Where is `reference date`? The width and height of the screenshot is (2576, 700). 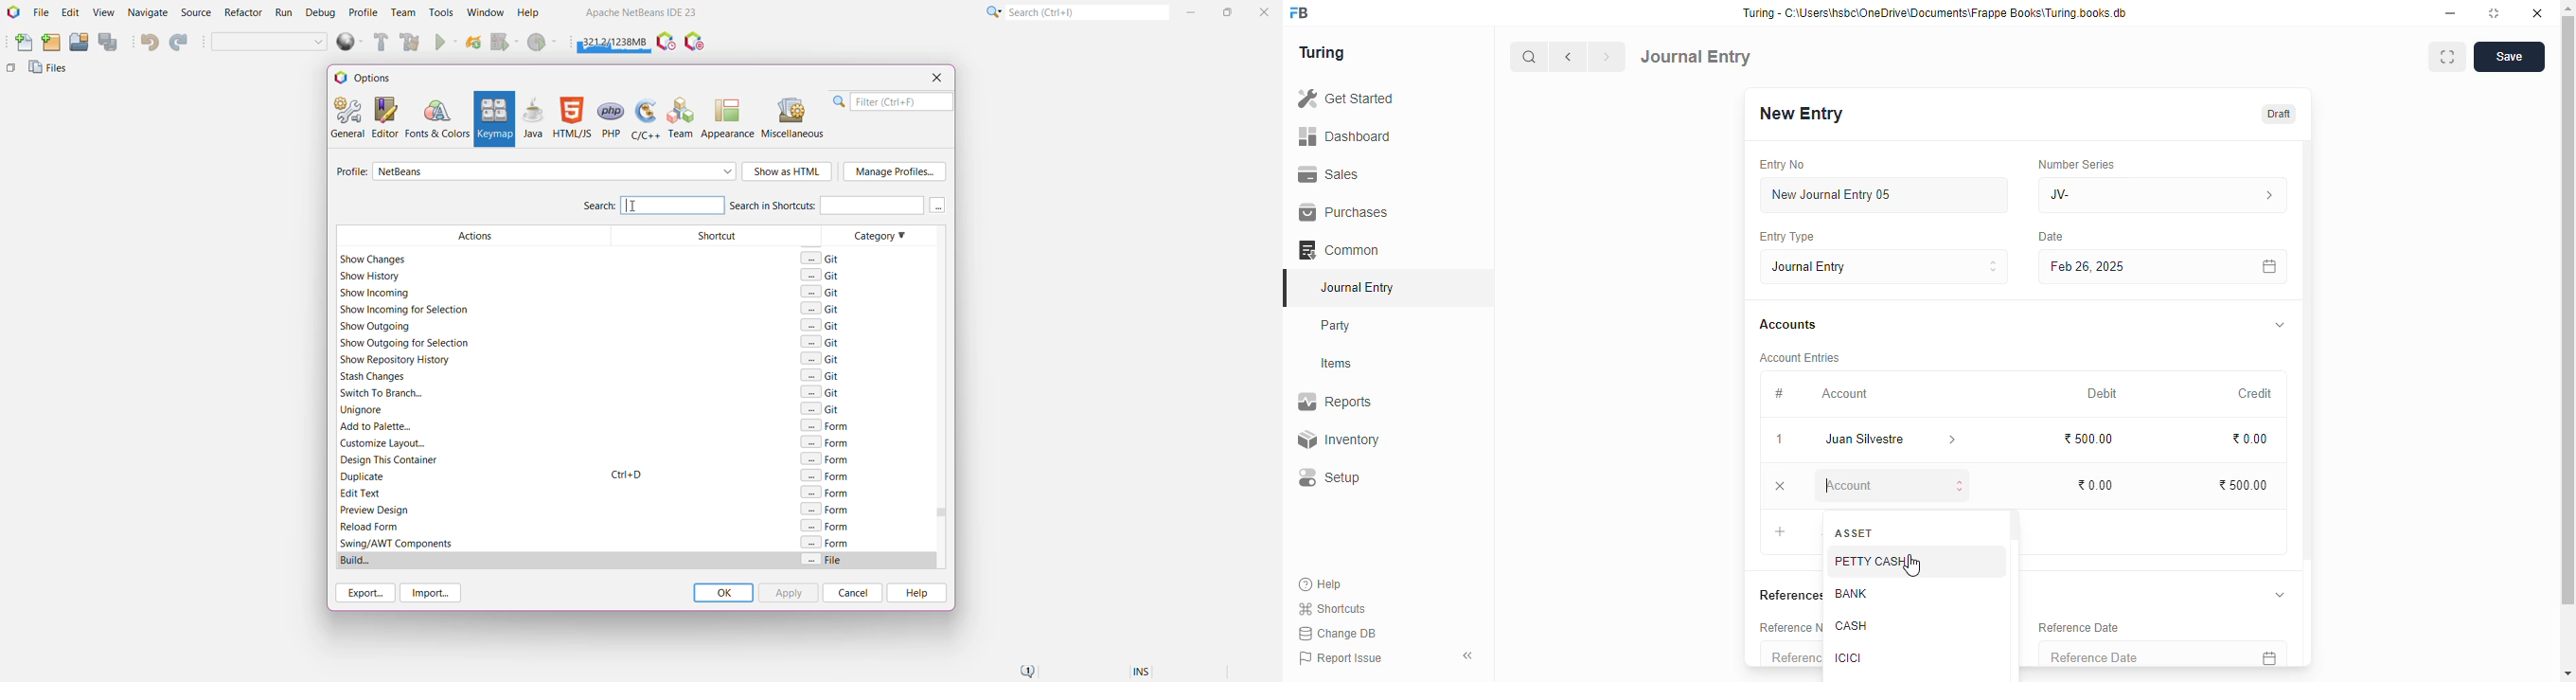
reference date is located at coordinates (2076, 627).